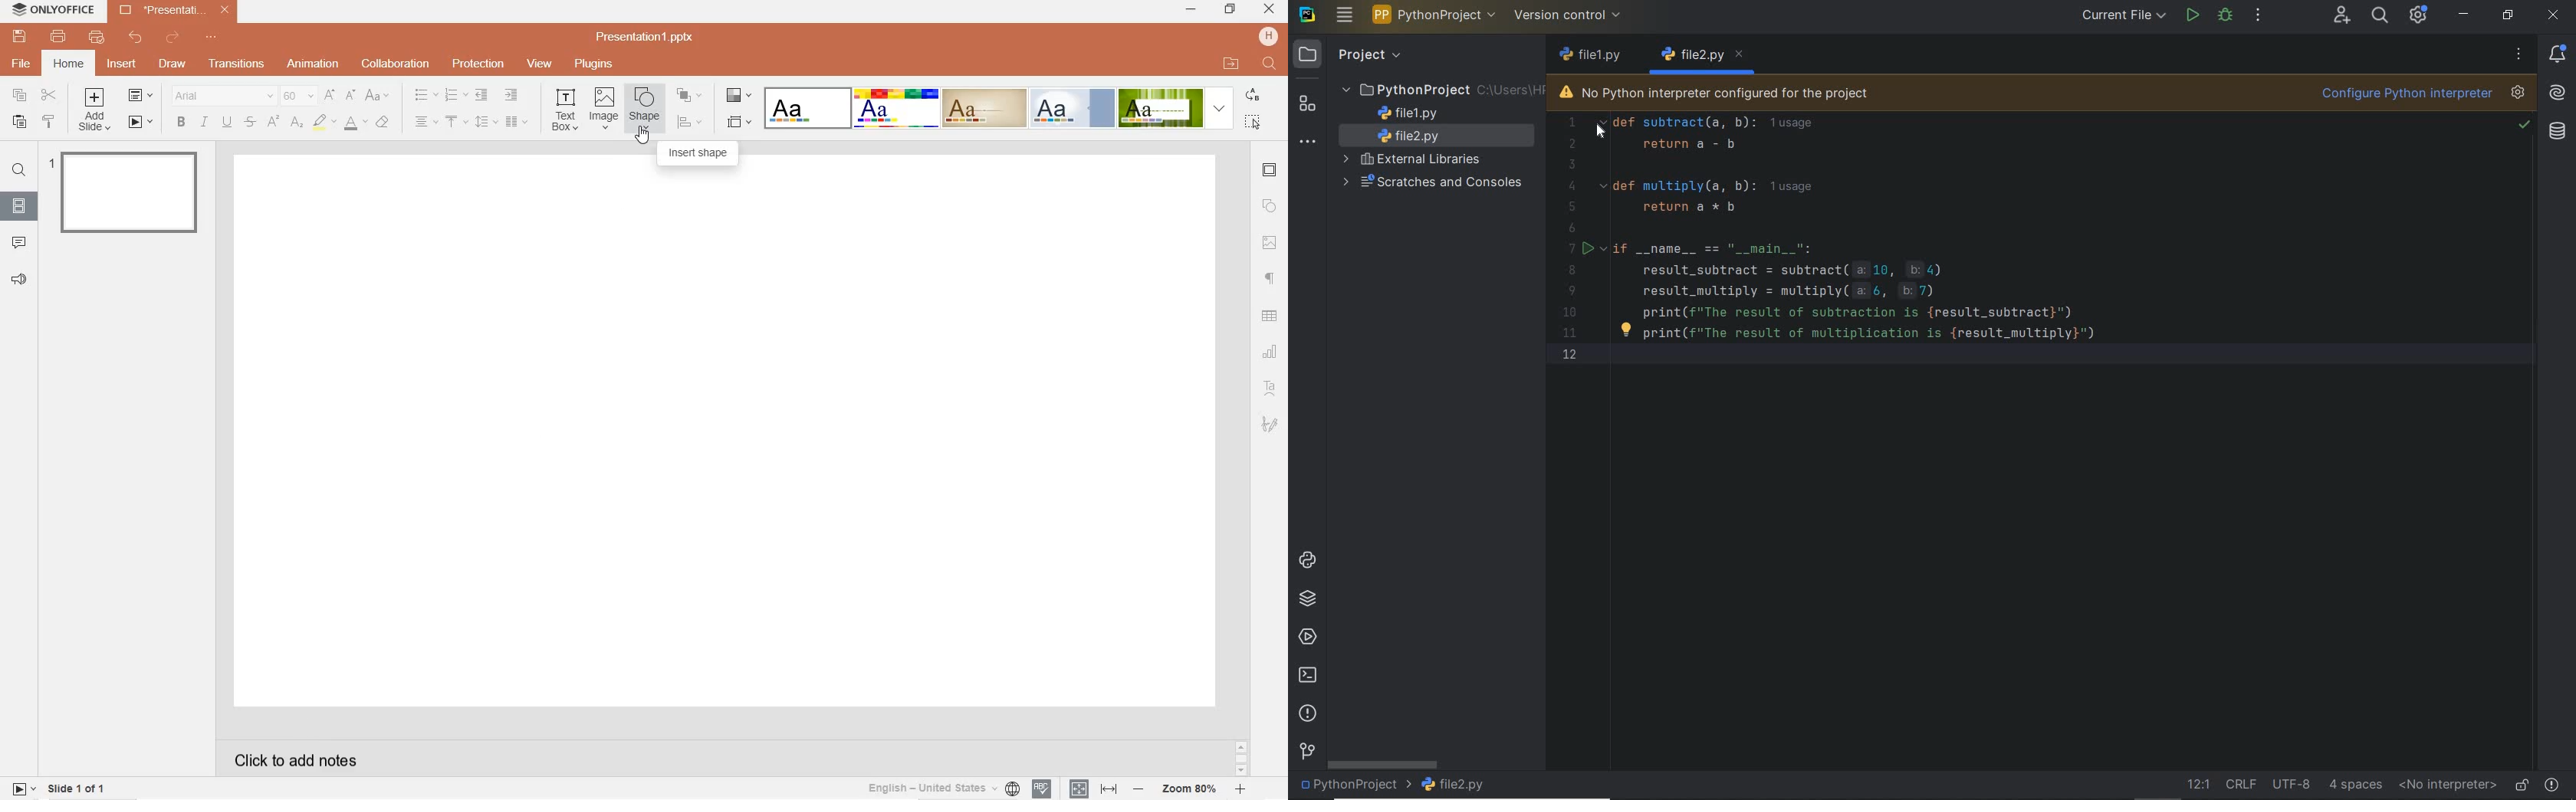 The image size is (2576, 812). What do you see at coordinates (1227, 9) in the screenshot?
I see `RESTORE` at bounding box center [1227, 9].